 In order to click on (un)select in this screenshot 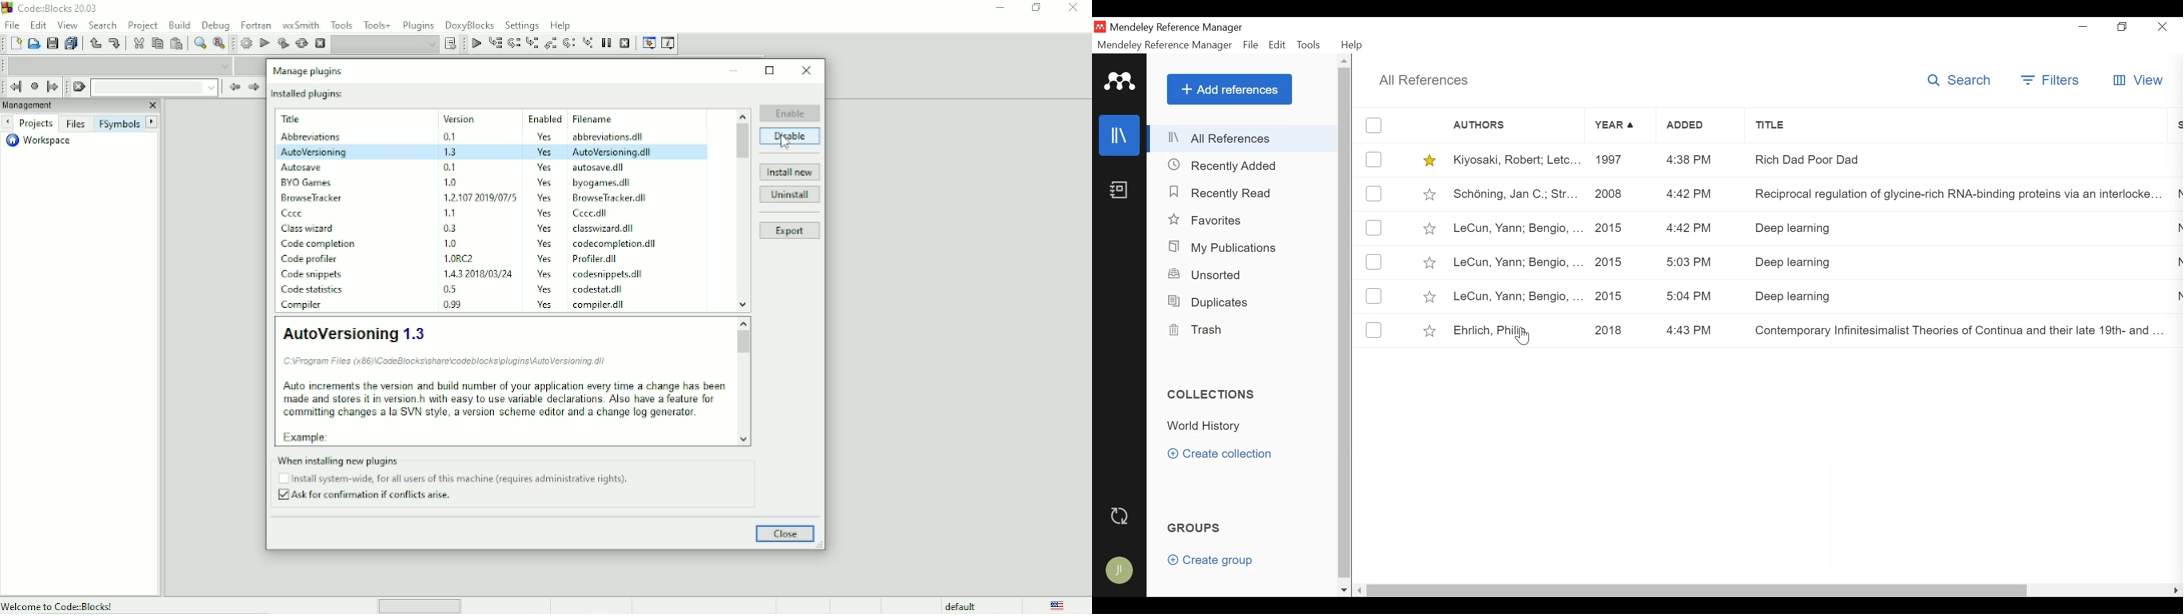, I will do `click(1376, 125)`.